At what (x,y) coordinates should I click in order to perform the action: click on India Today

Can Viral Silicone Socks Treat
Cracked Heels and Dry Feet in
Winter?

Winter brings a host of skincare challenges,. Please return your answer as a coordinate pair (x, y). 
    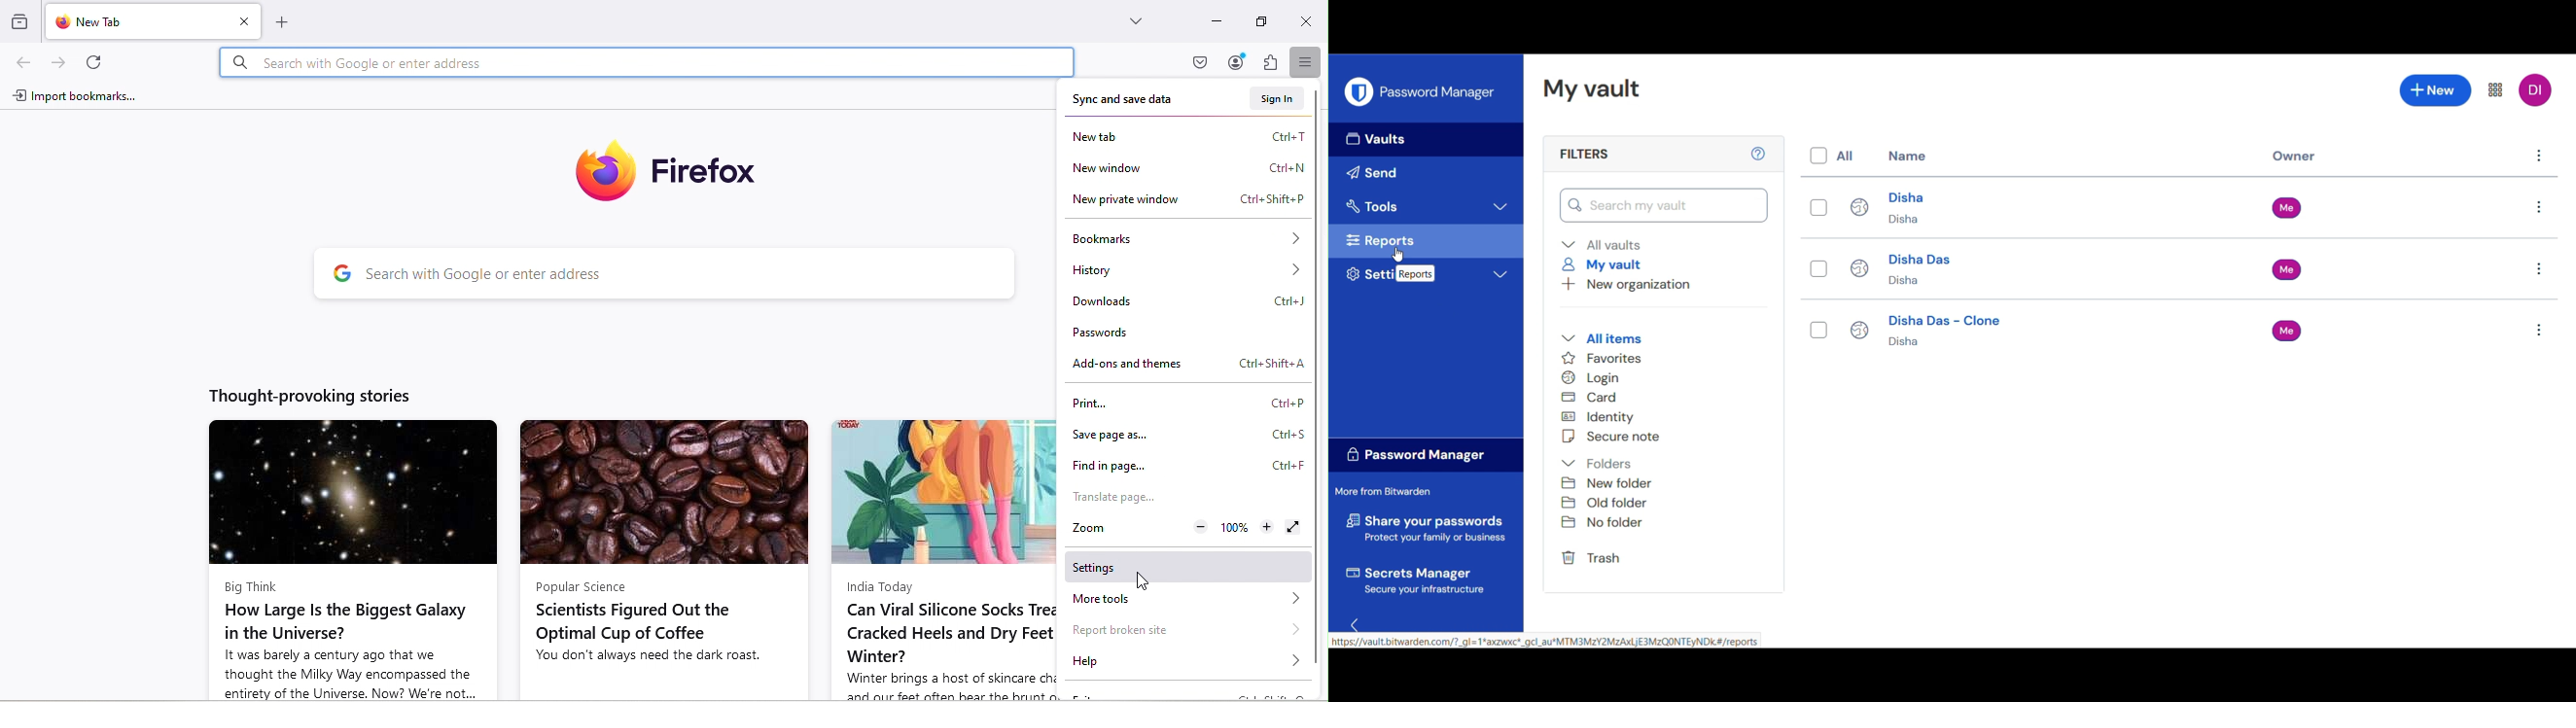
    Looking at the image, I should click on (939, 636).